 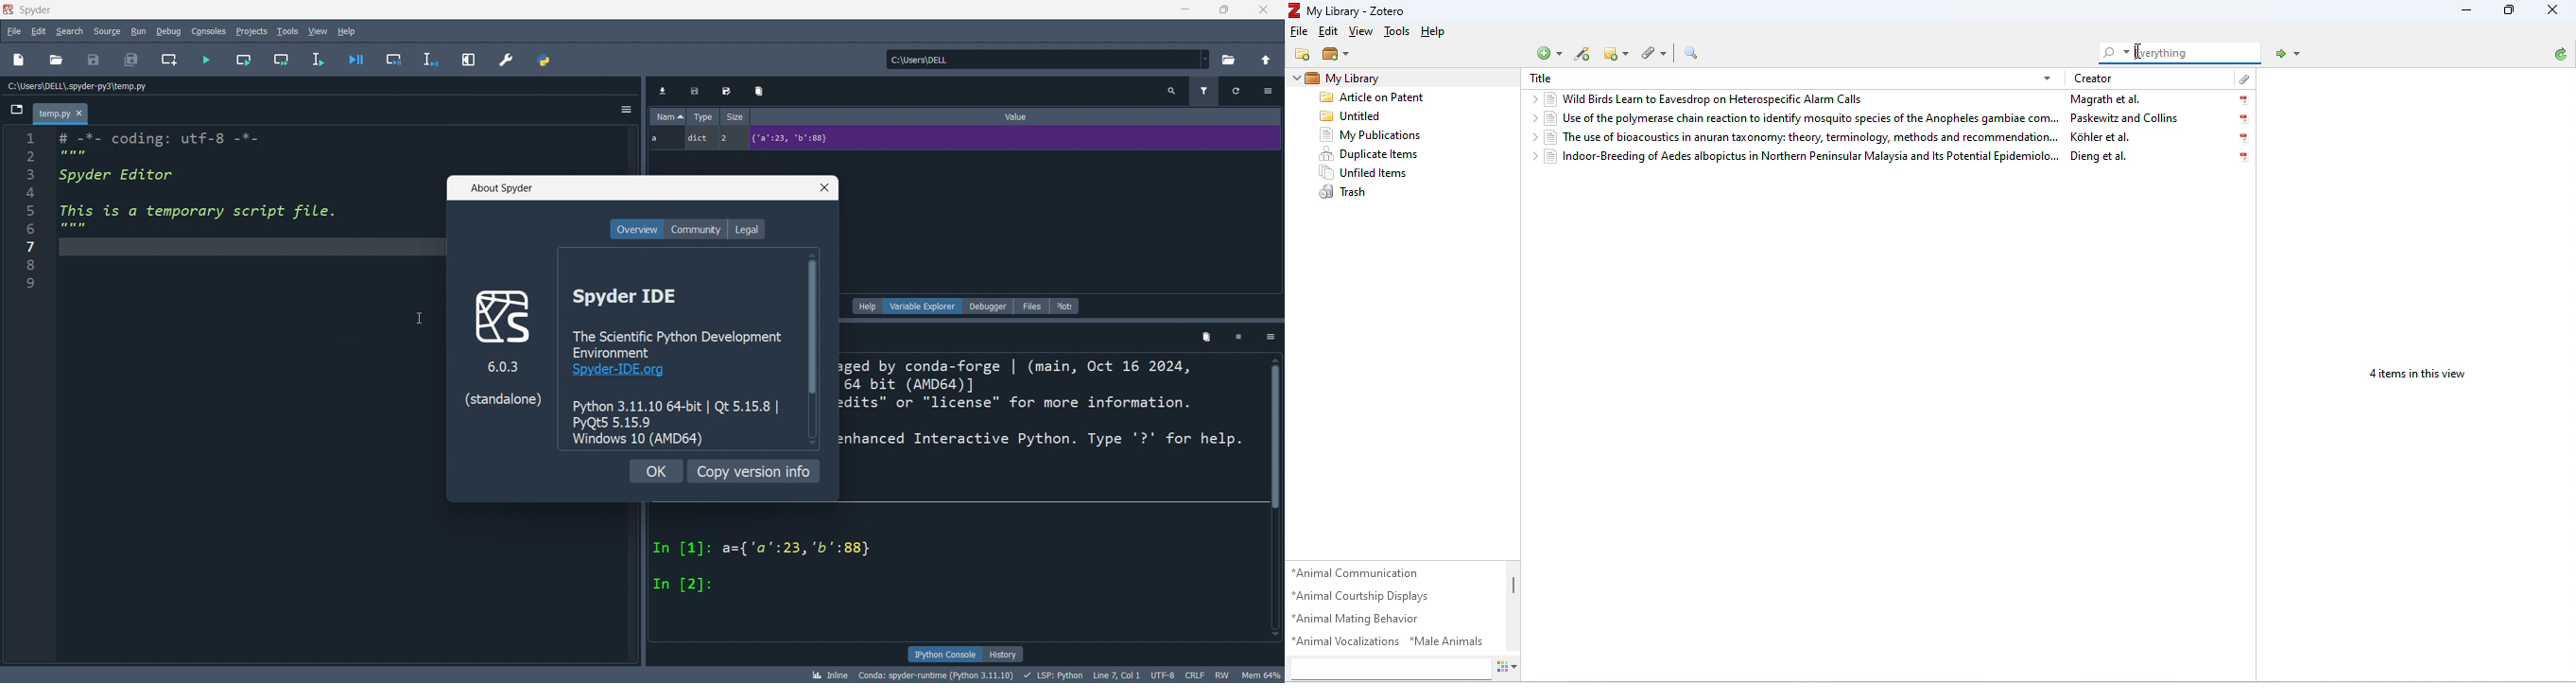 I want to click on Download, so click(x=662, y=90).